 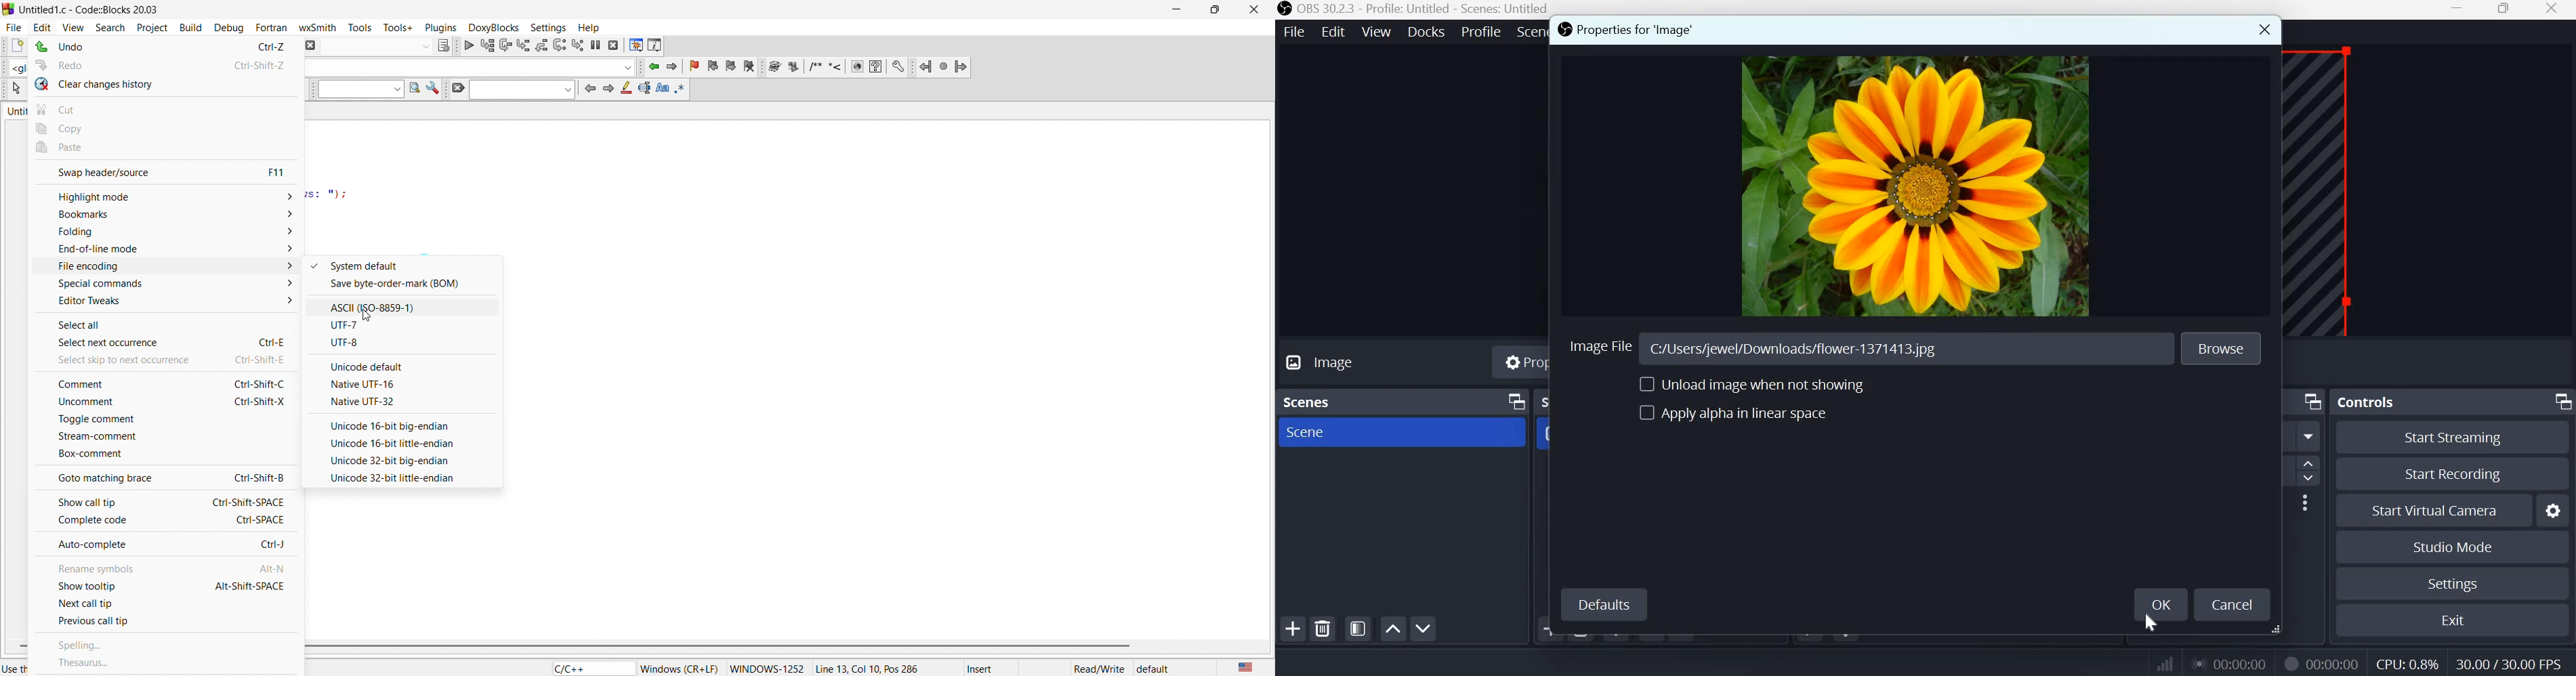 I want to click on project, so click(x=147, y=27).